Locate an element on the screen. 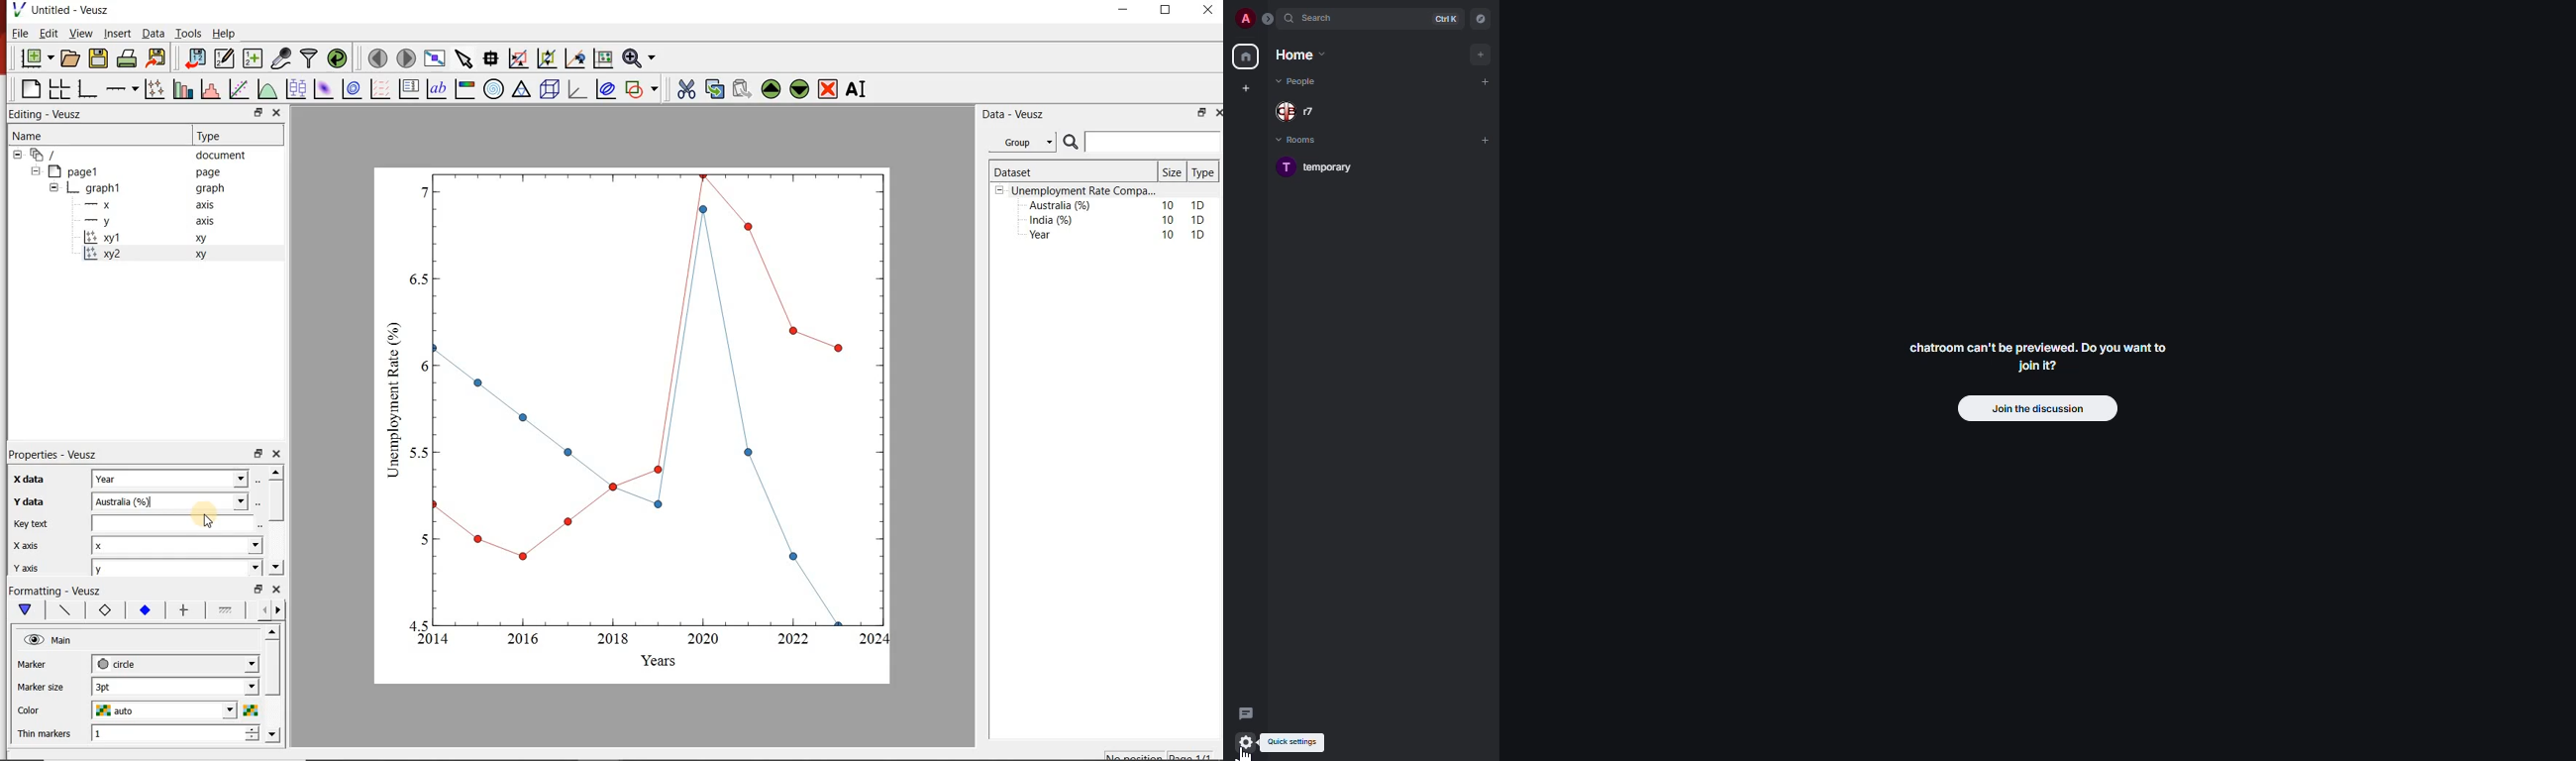 This screenshot has width=2576, height=784. scroll bar is located at coordinates (275, 499).